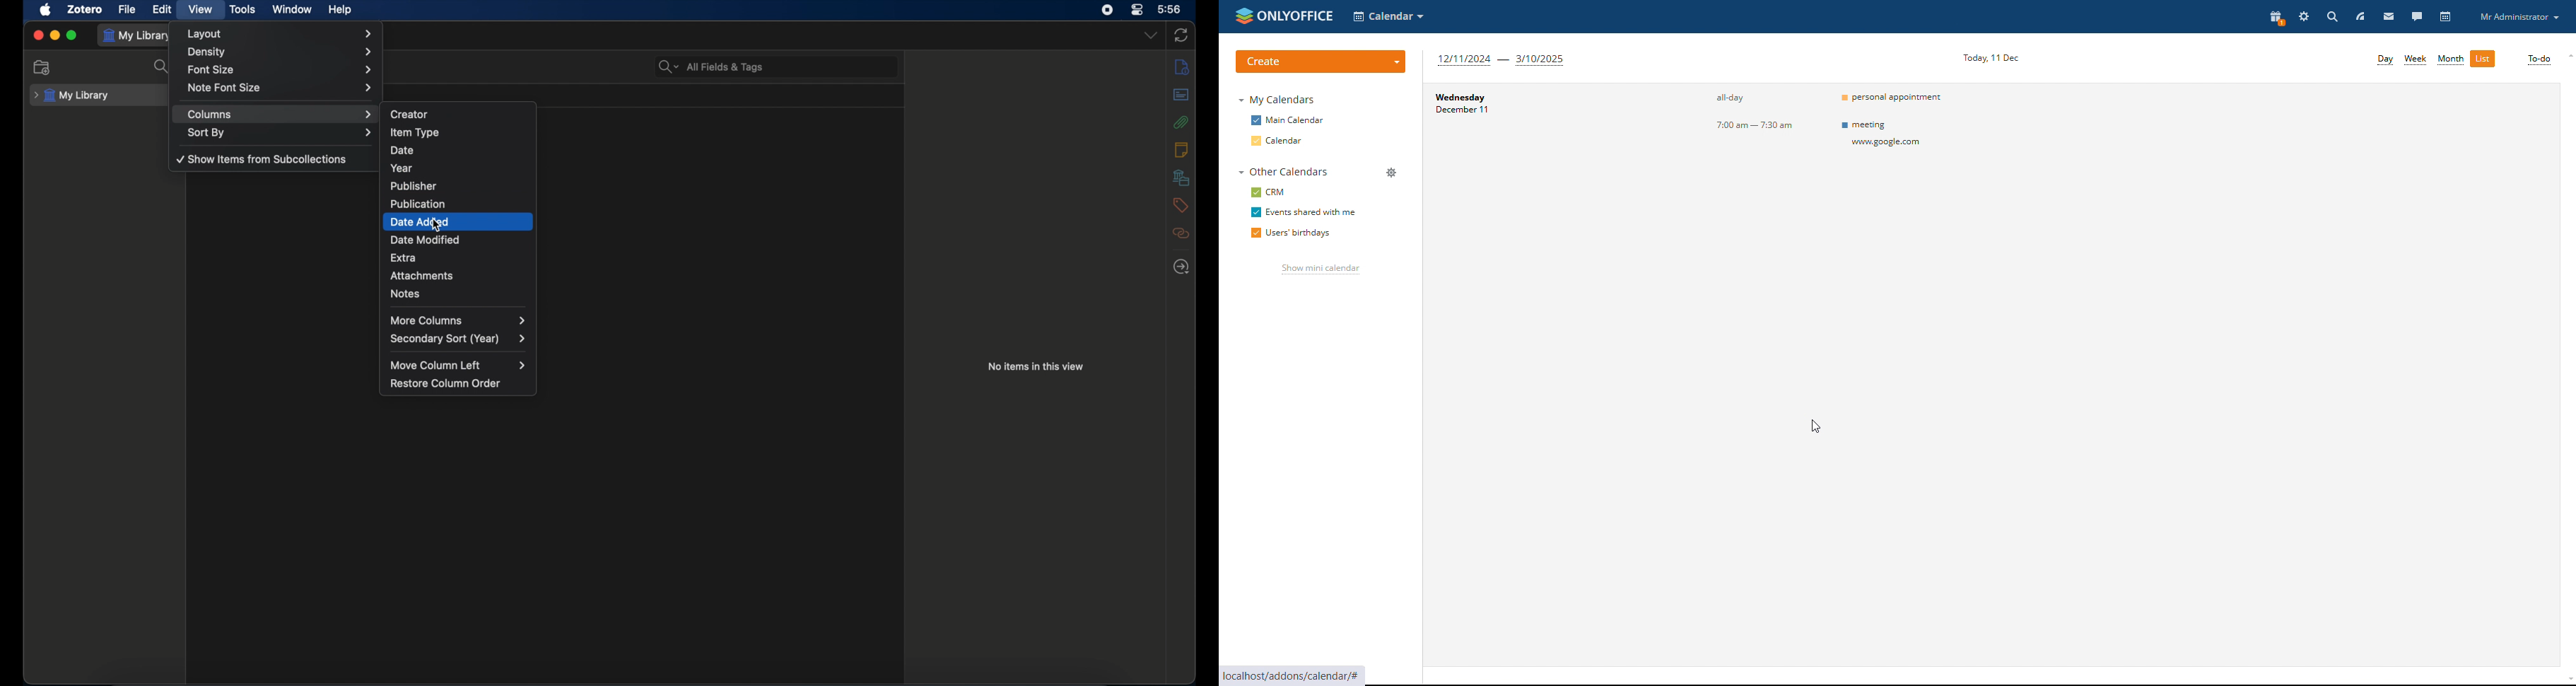  What do you see at coordinates (1182, 94) in the screenshot?
I see `abstract` at bounding box center [1182, 94].